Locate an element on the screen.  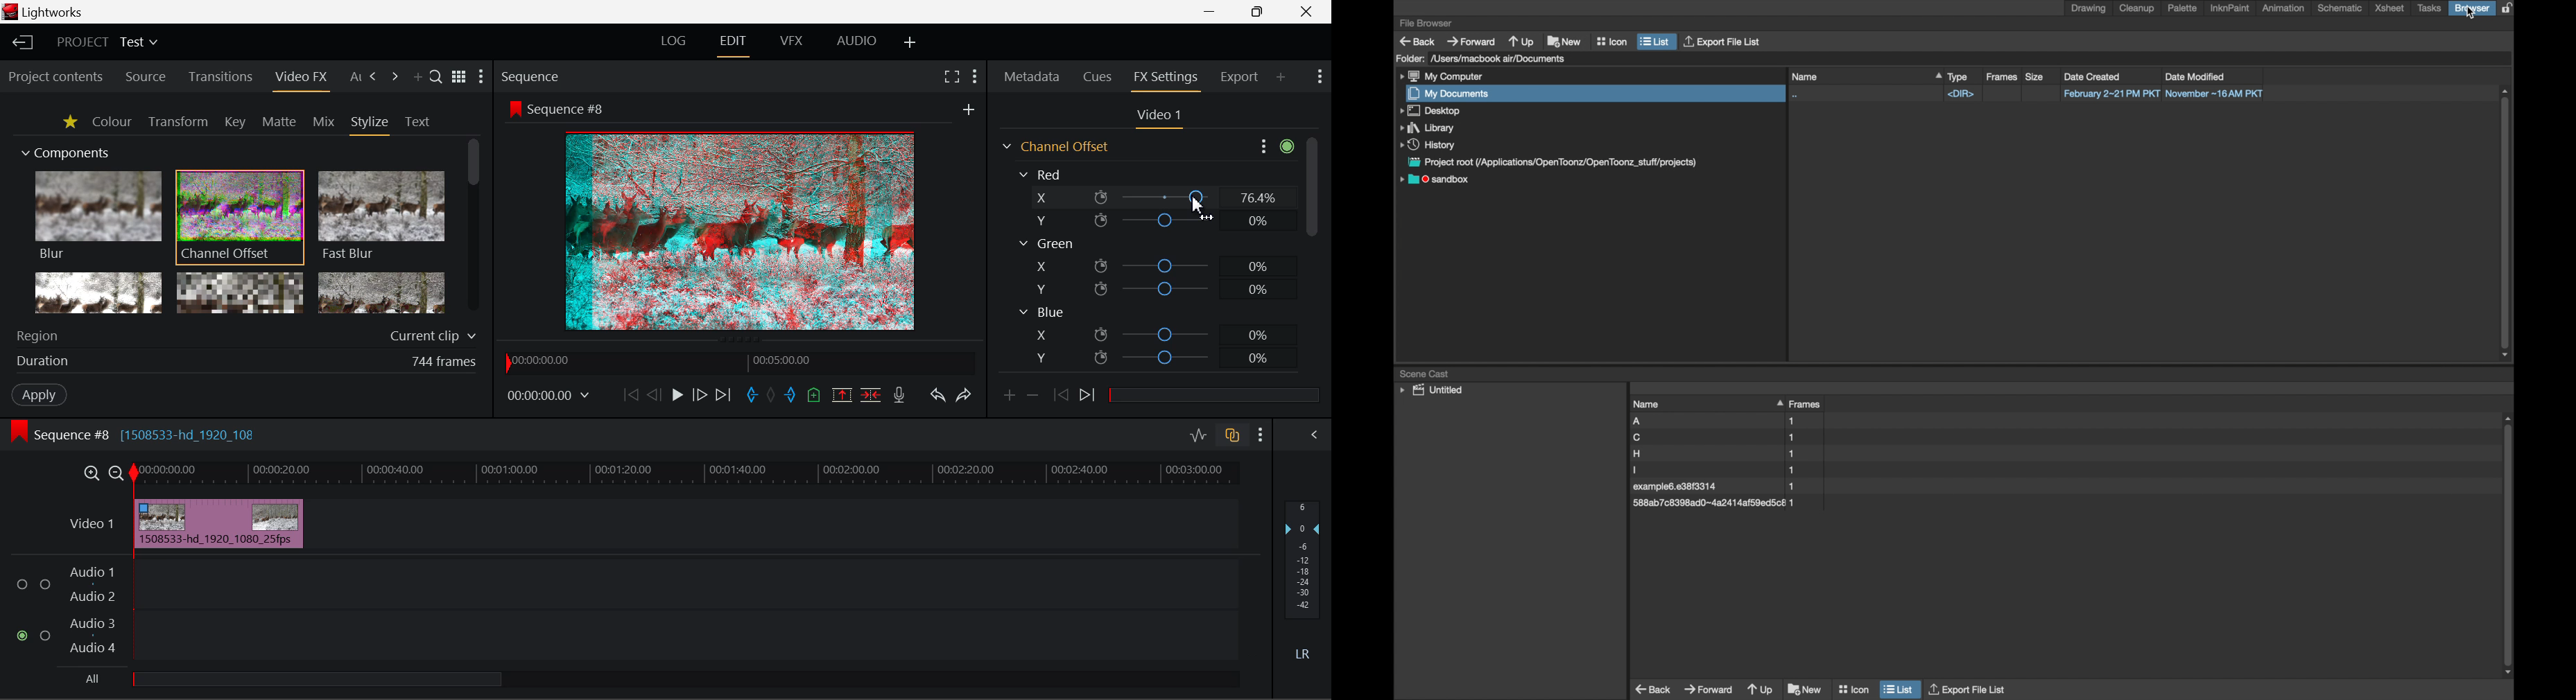
Remove All Marks is located at coordinates (770, 396).